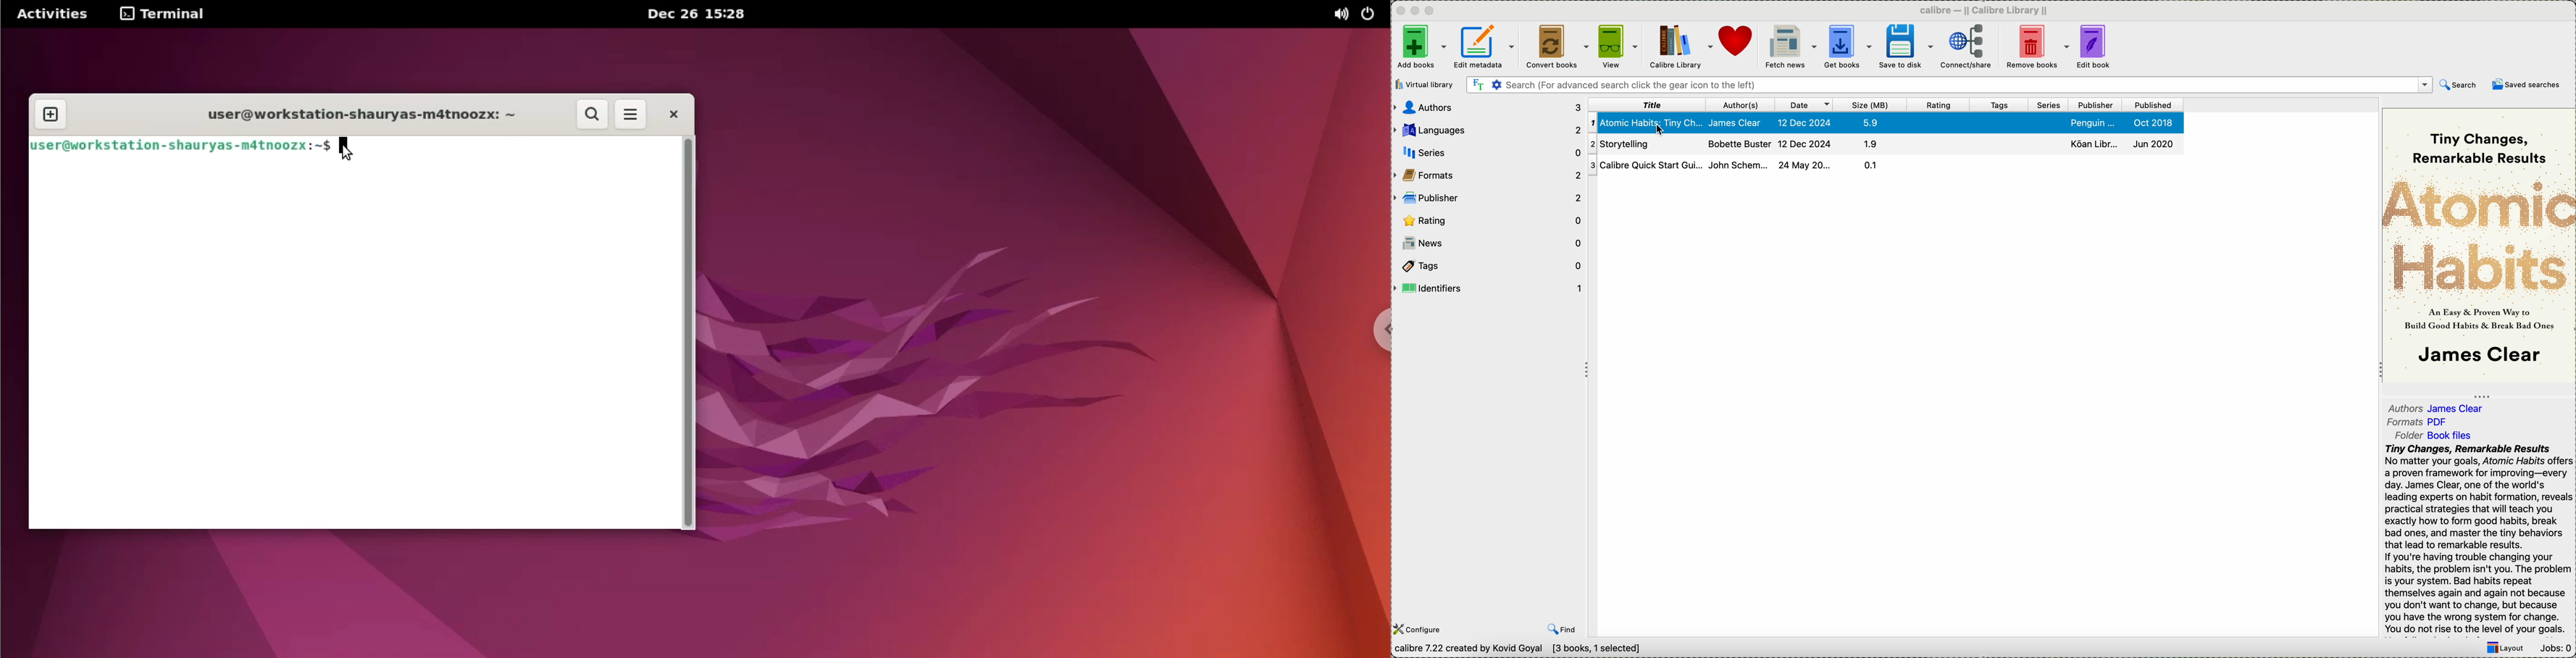 The image size is (2576, 672). I want to click on Command line input, so click(351, 344).